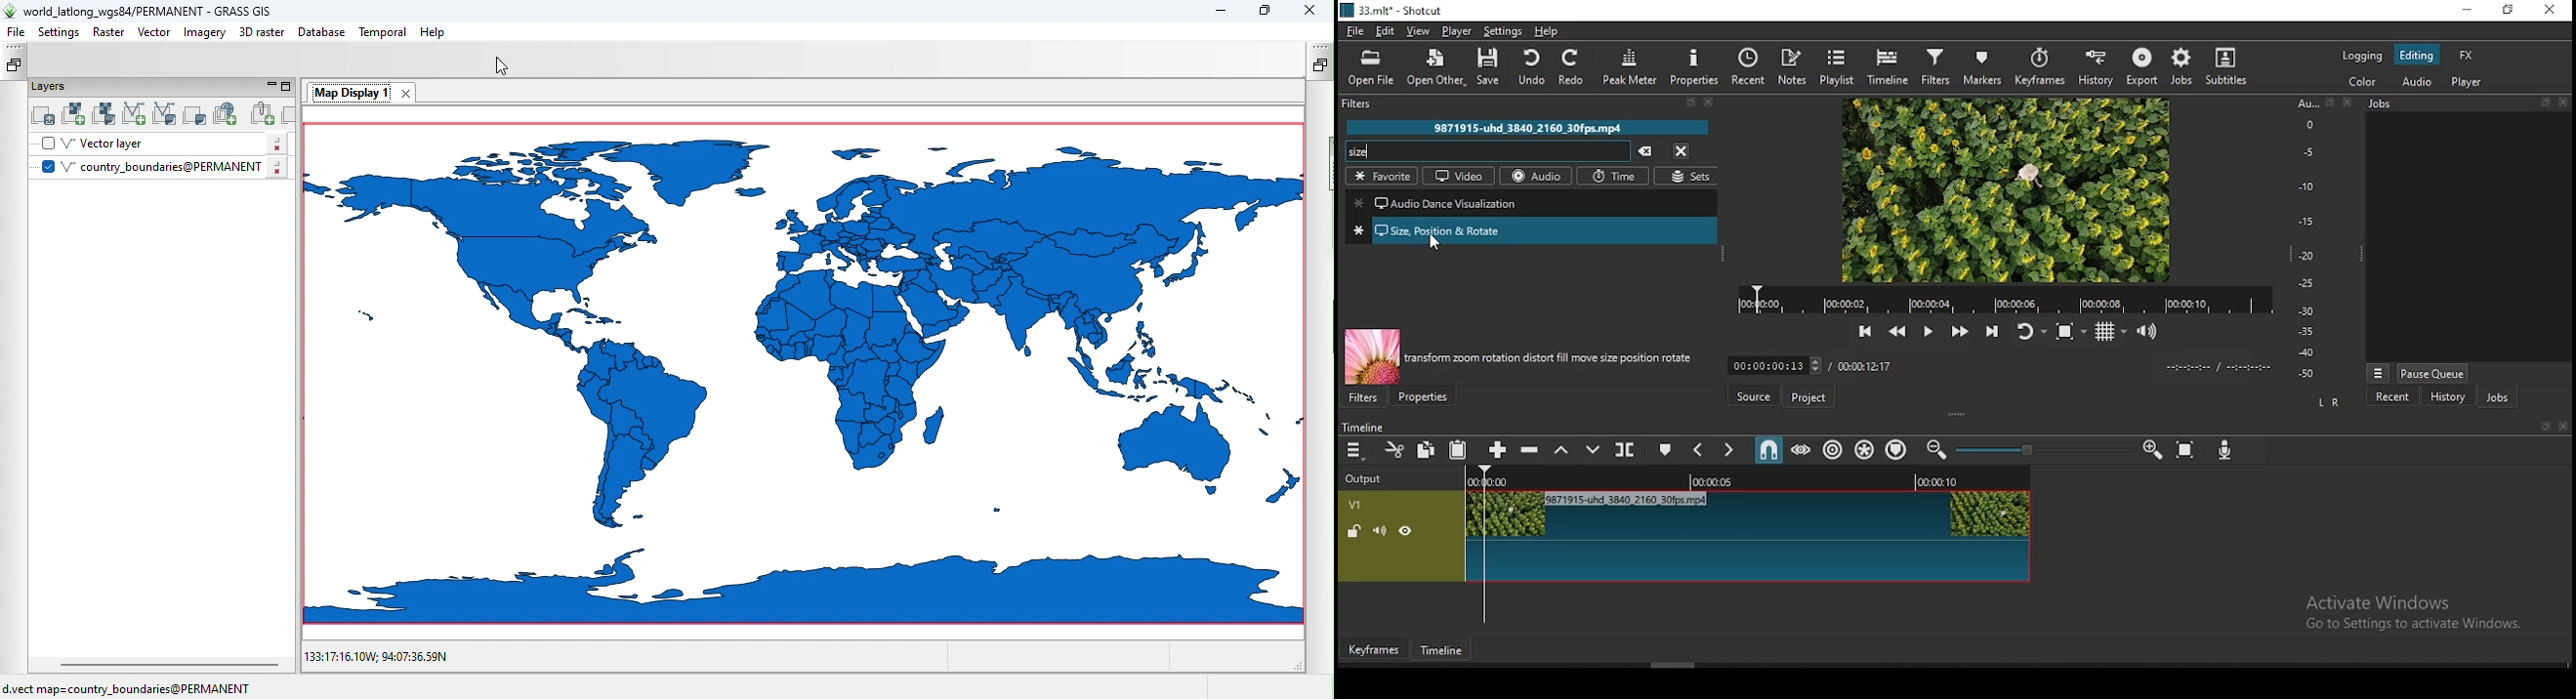  I want to click on overwrite, so click(1591, 447).